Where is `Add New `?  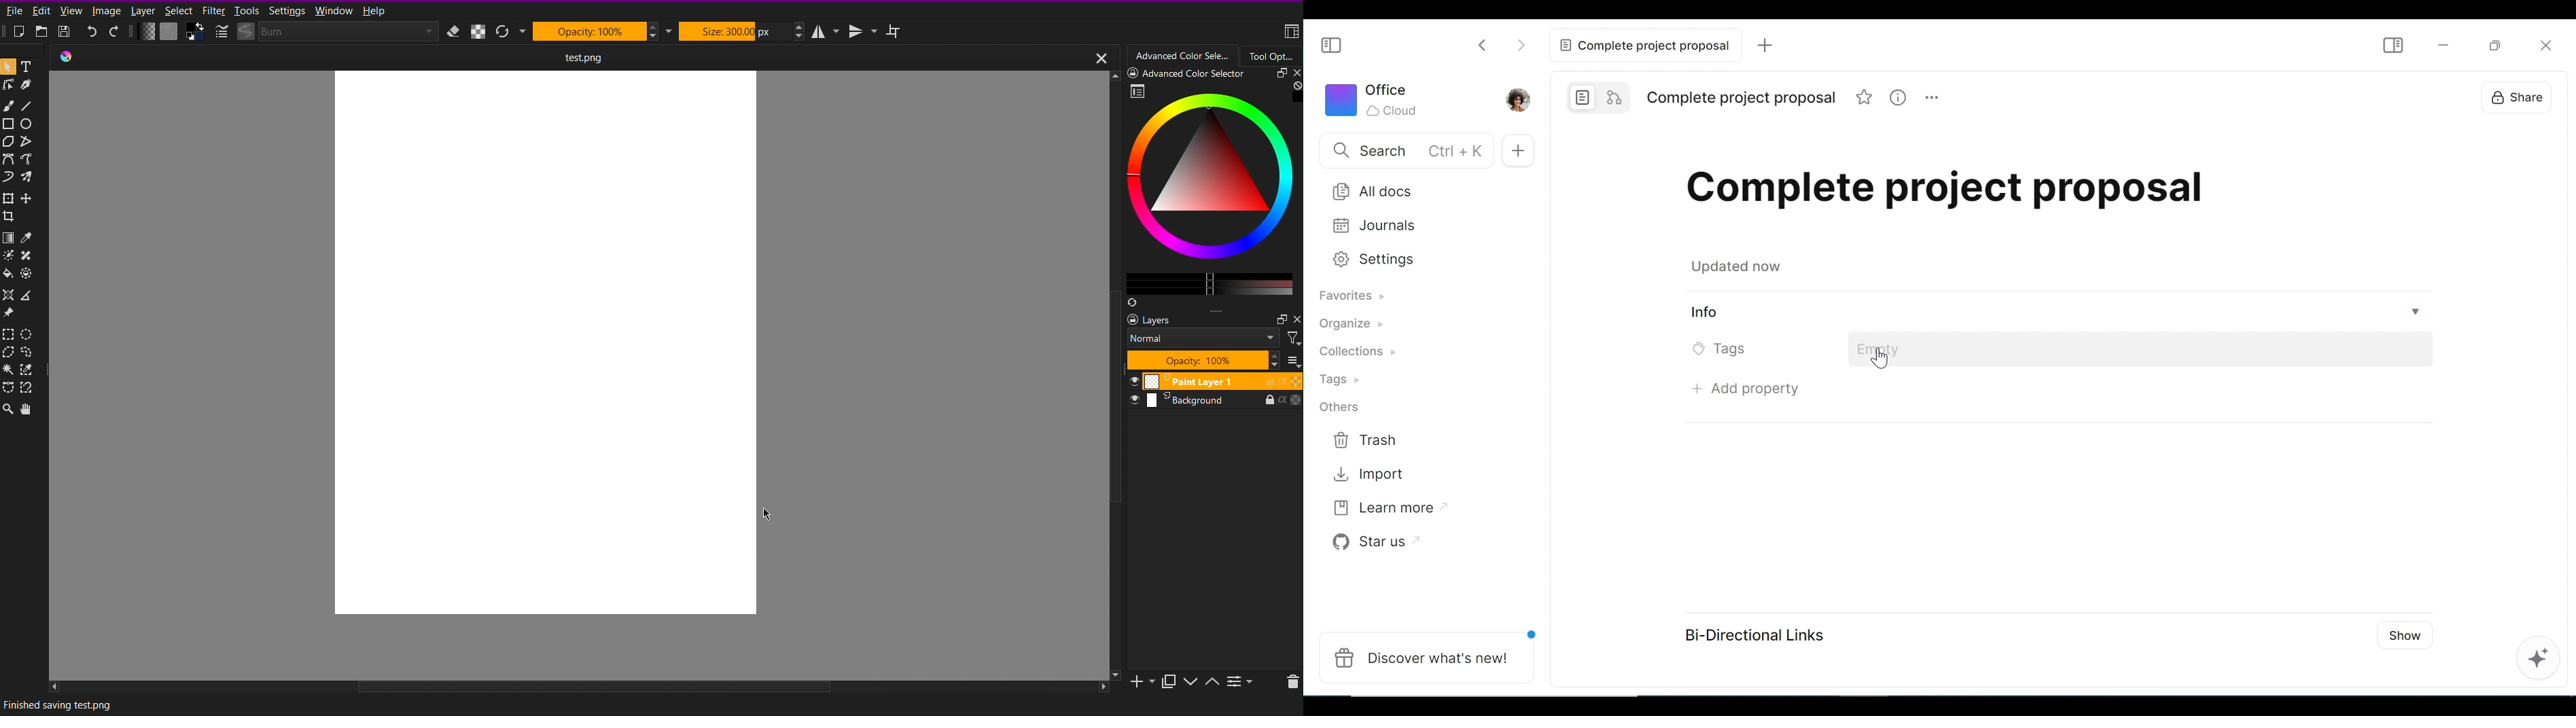 Add New  is located at coordinates (1521, 150).